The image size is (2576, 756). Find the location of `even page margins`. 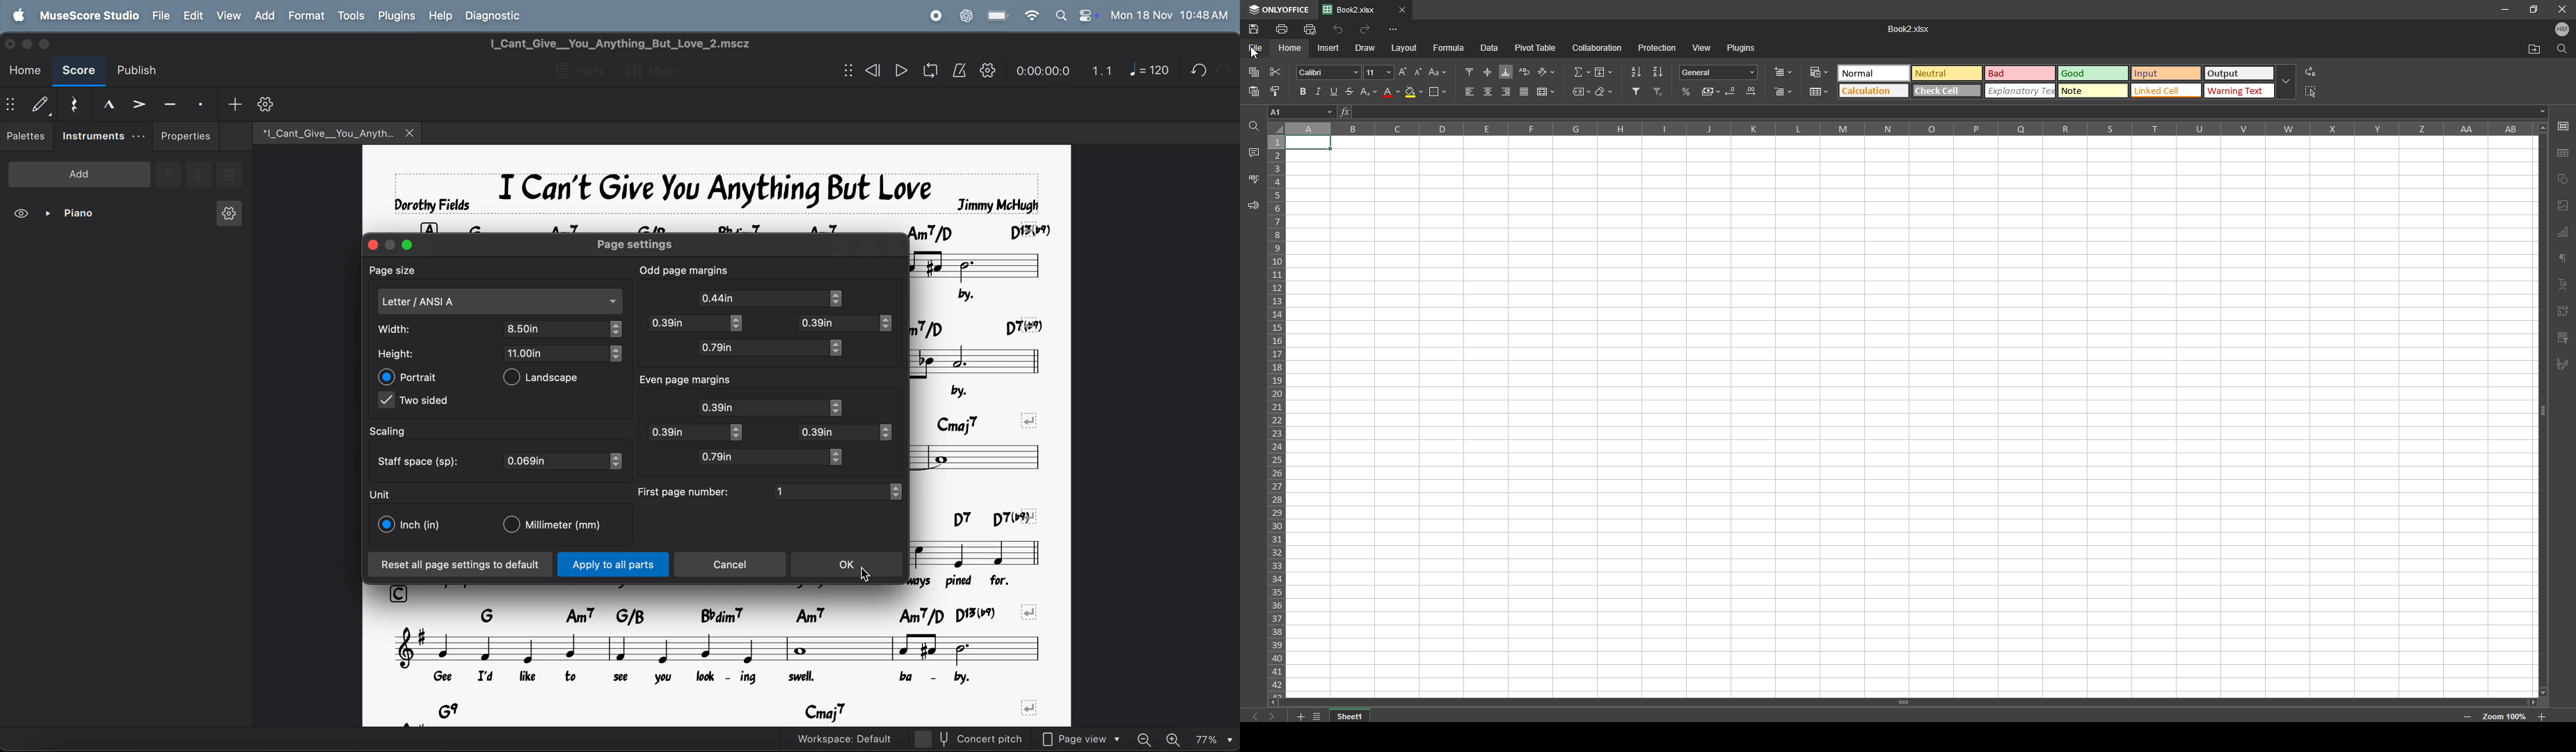

even page margins is located at coordinates (697, 381).